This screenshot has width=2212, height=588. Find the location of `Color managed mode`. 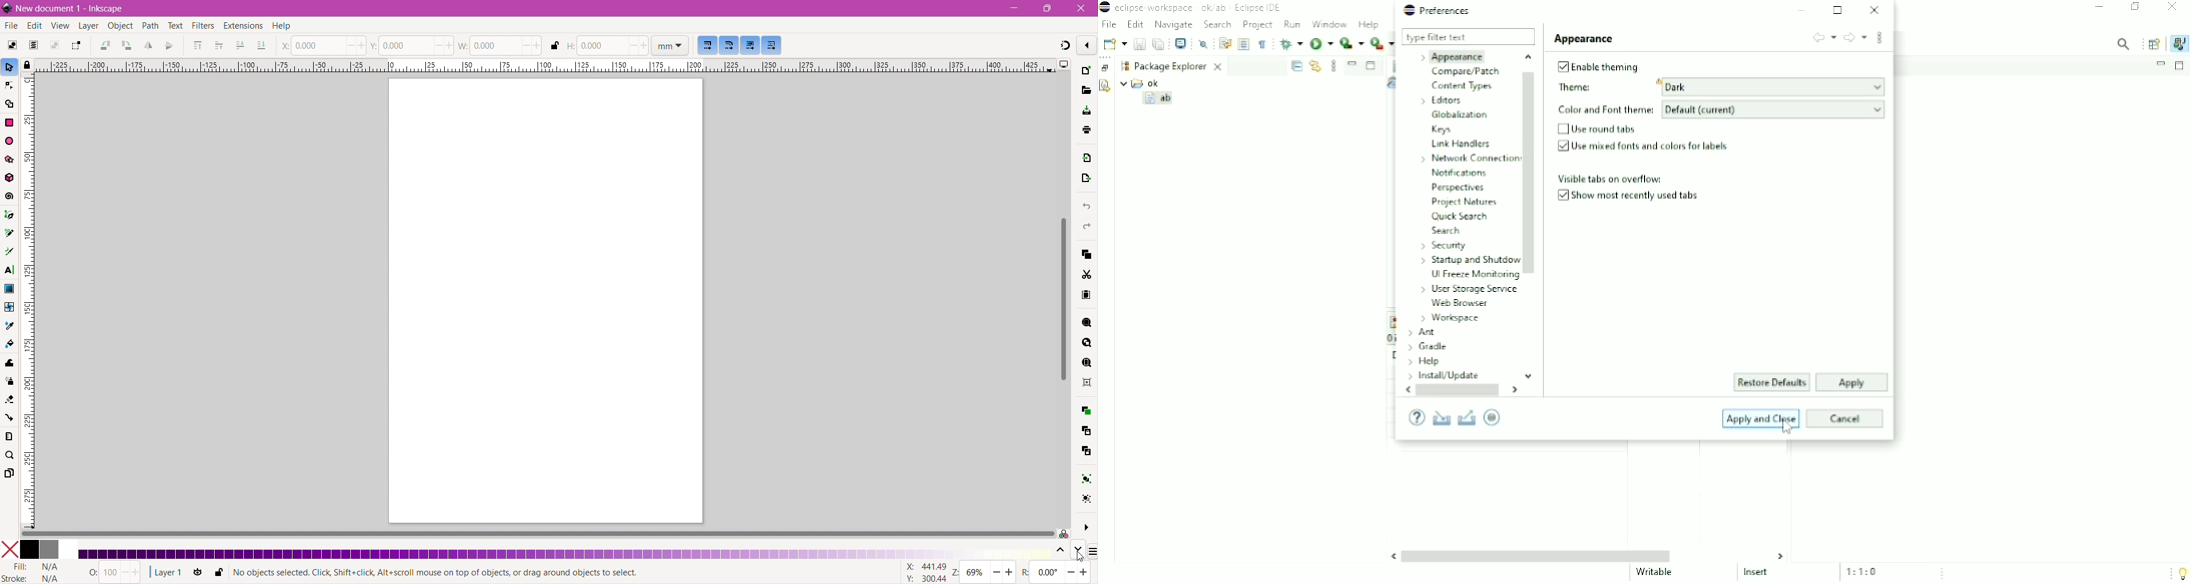

Color managed mode is located at coordinates (1064, 535).